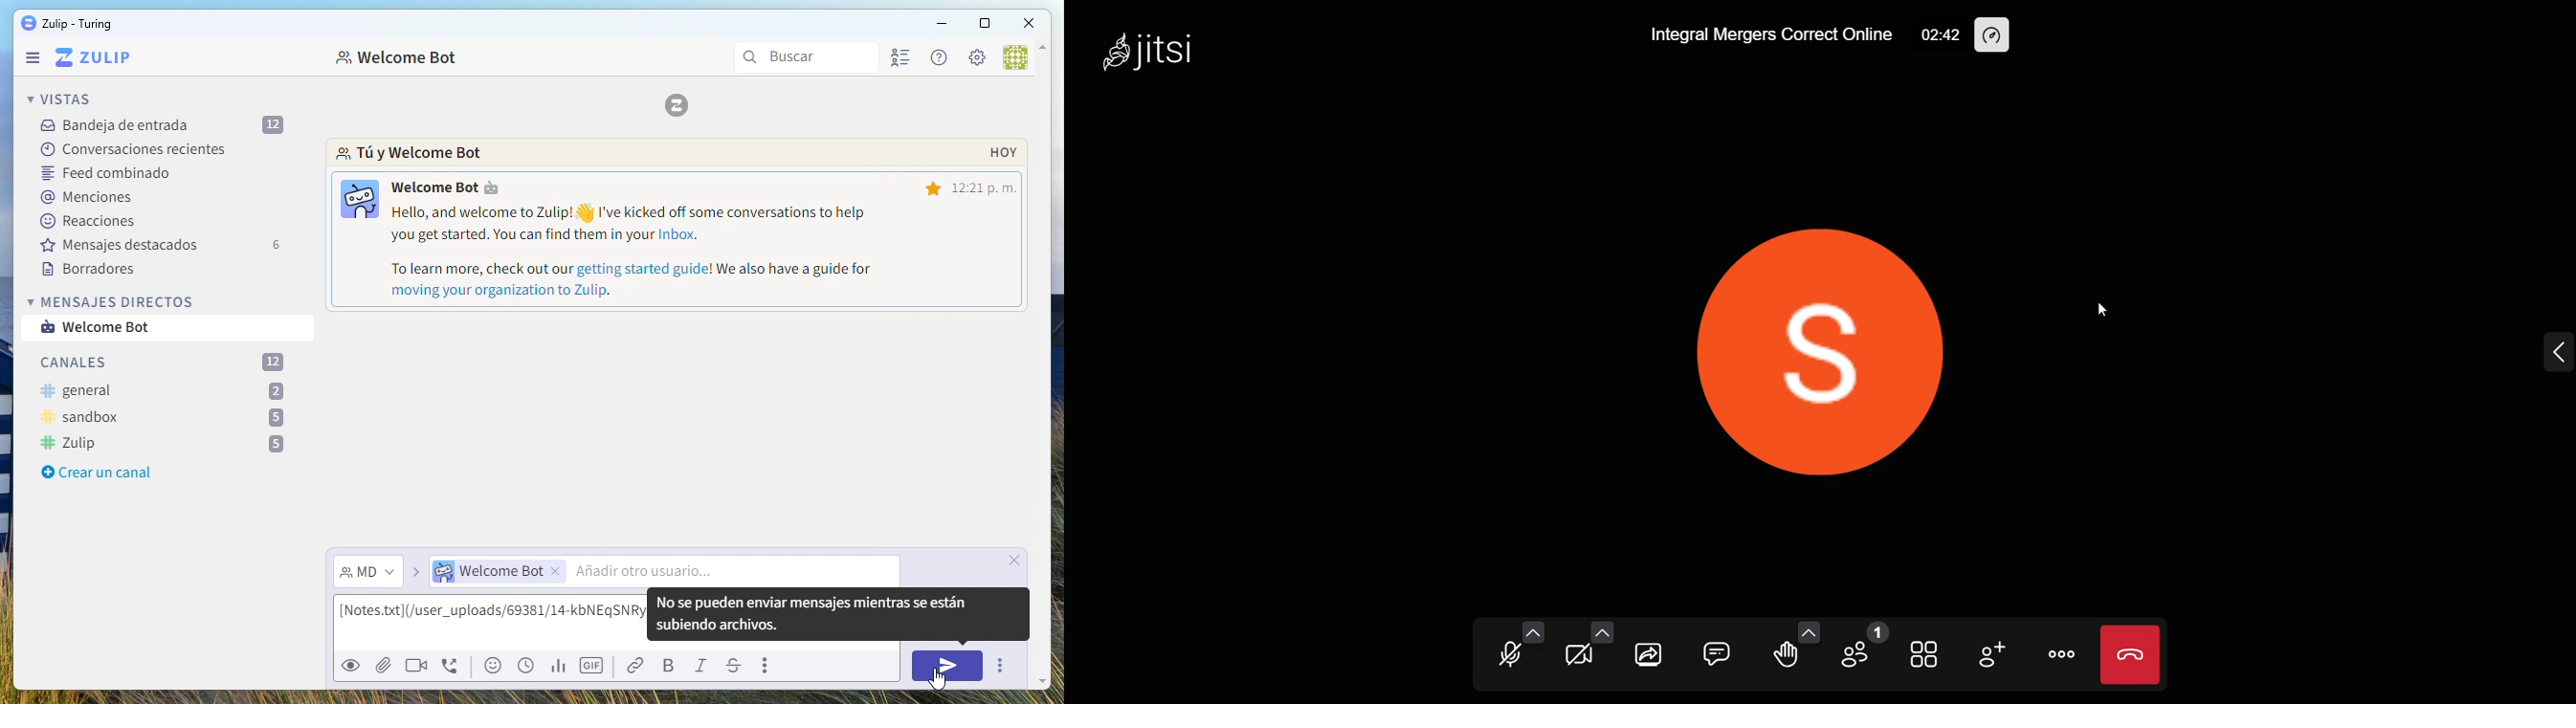 The width and height of the screenshot is (2576, 728). I want to click on view, so click(349, 669).